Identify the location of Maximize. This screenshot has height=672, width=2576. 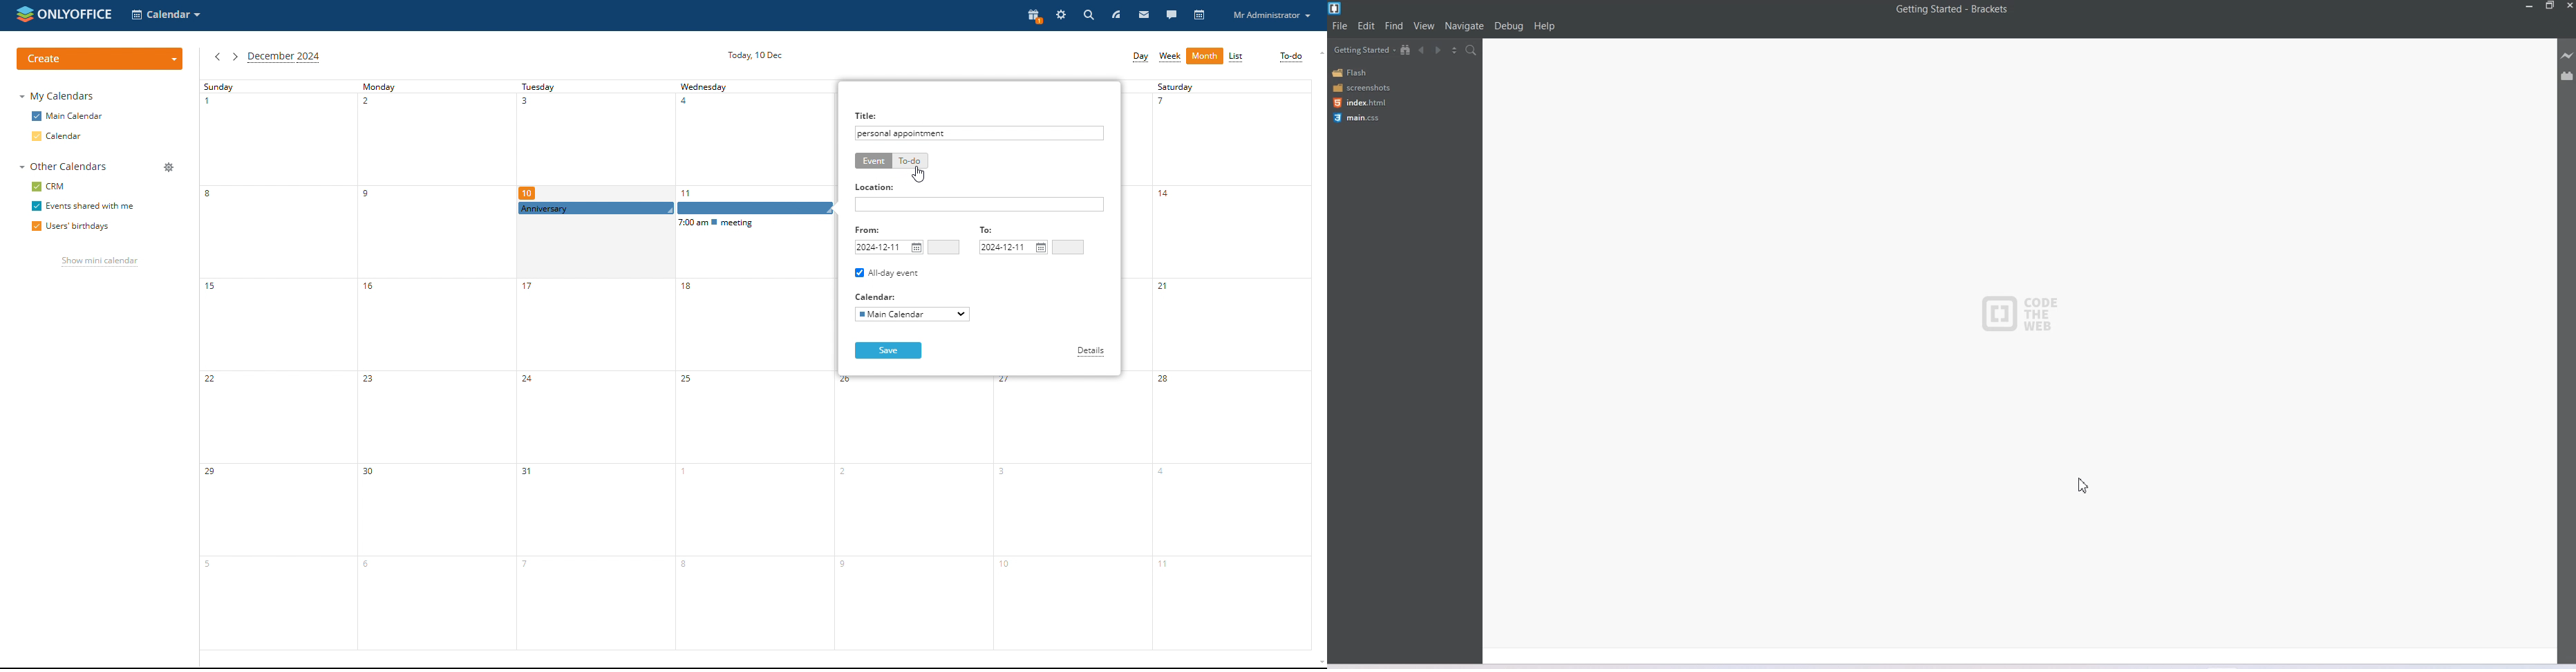
(2551, 6).